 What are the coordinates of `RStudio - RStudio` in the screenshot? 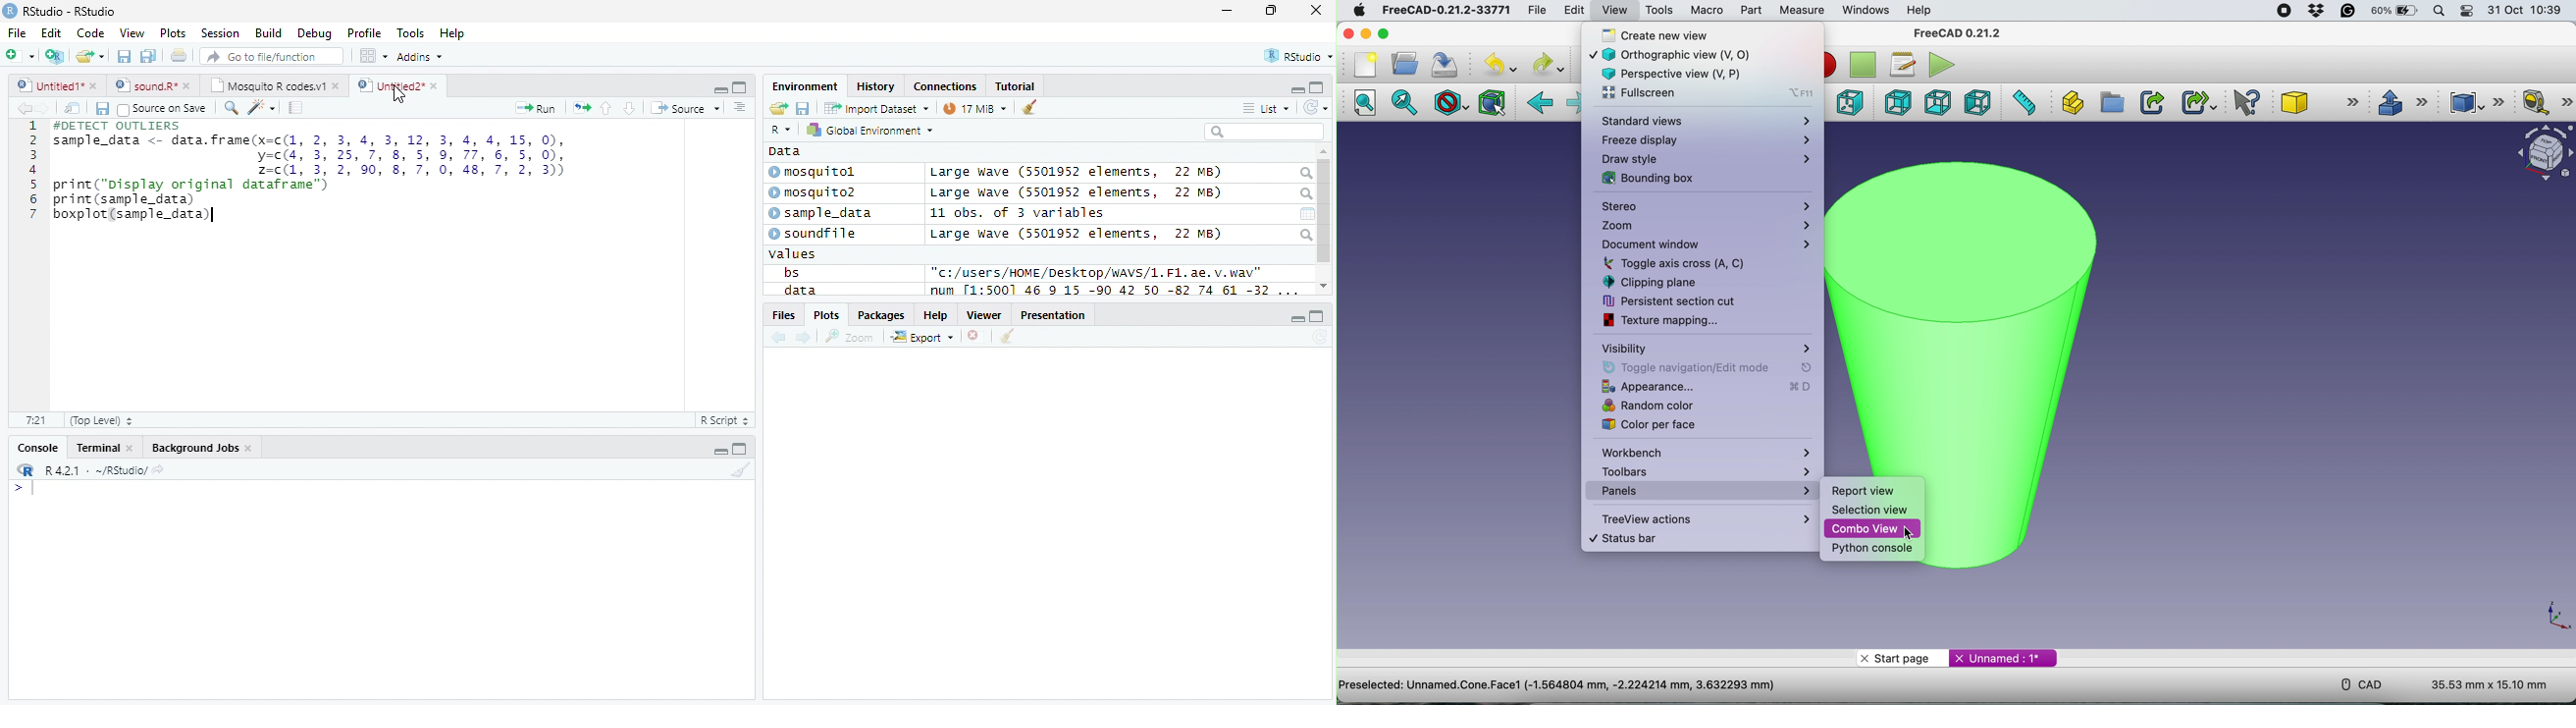 It's located at (70, 11).